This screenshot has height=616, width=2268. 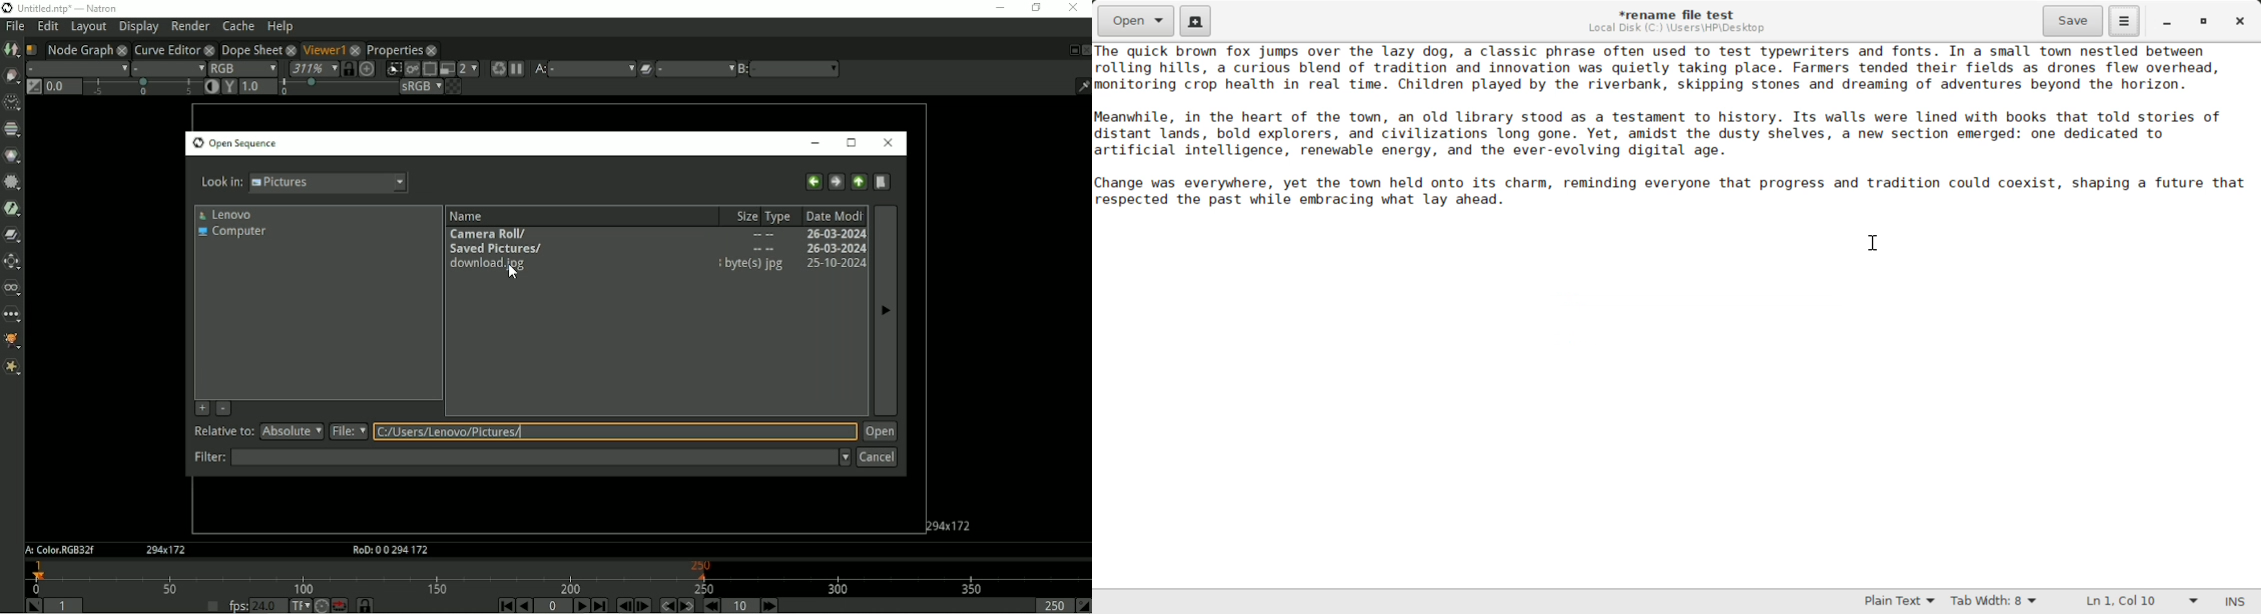 What do you see at coordinates (1050, 606) in the screenshot?
I see `Playback out point` at bounding box center [1050, 606].